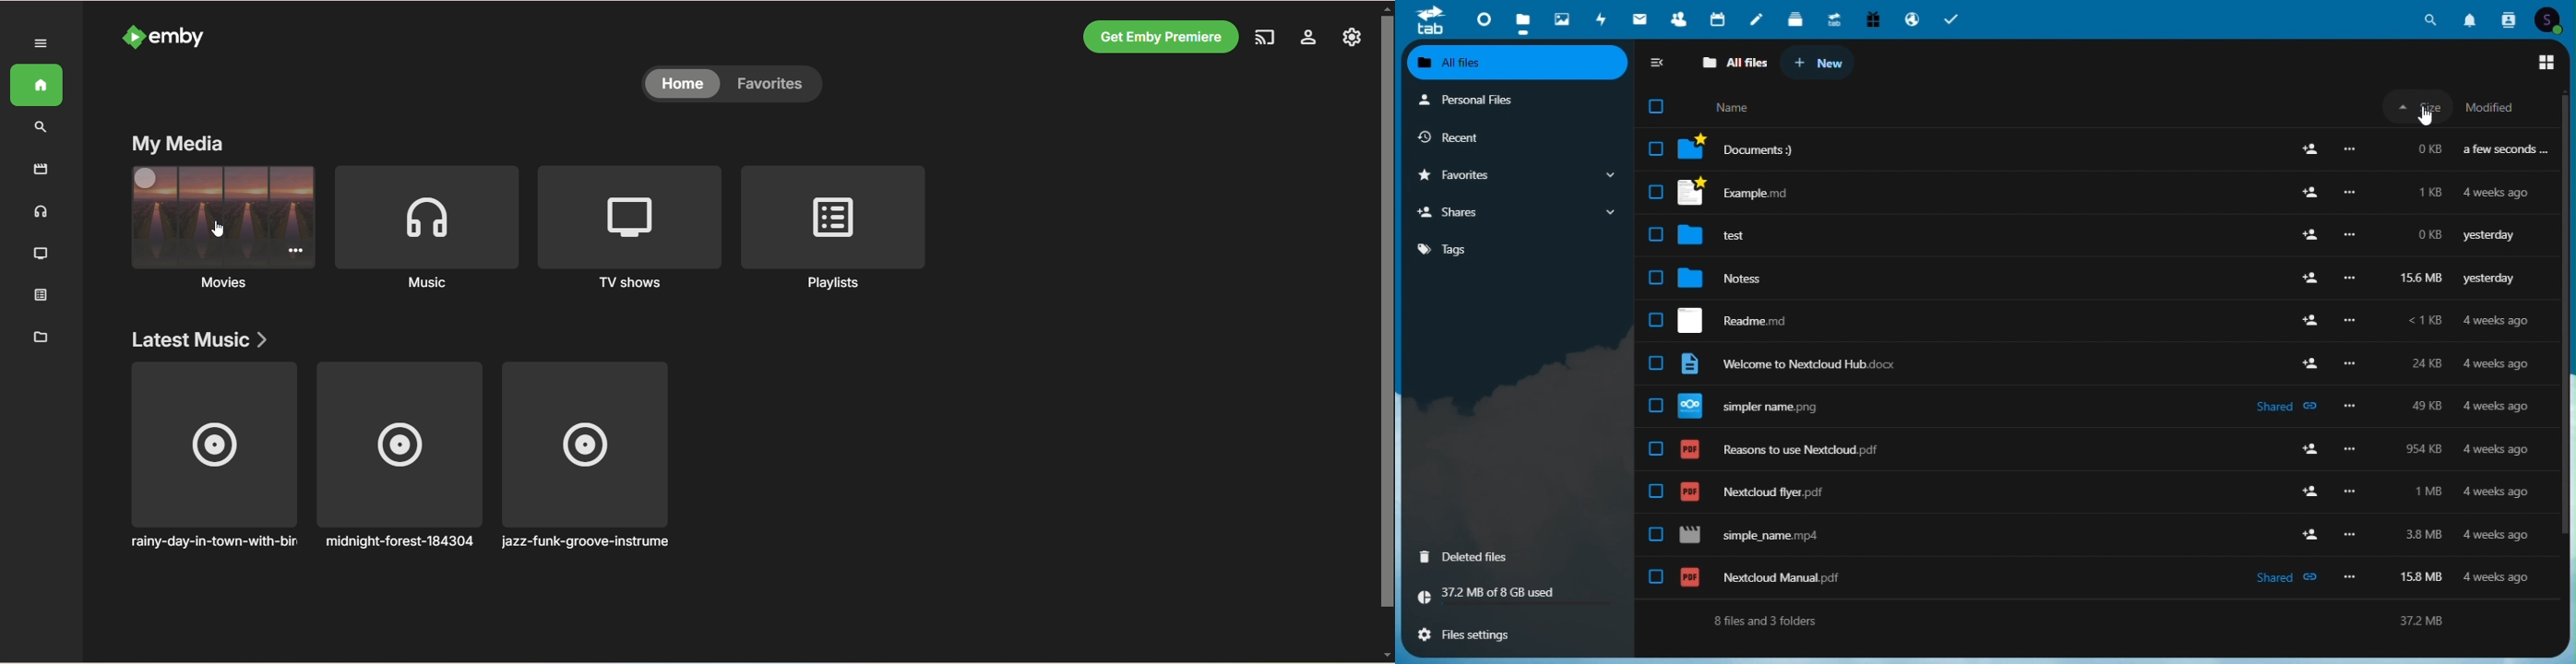  I want to click on Nextcloud flyer 1, so click(2088, 320).